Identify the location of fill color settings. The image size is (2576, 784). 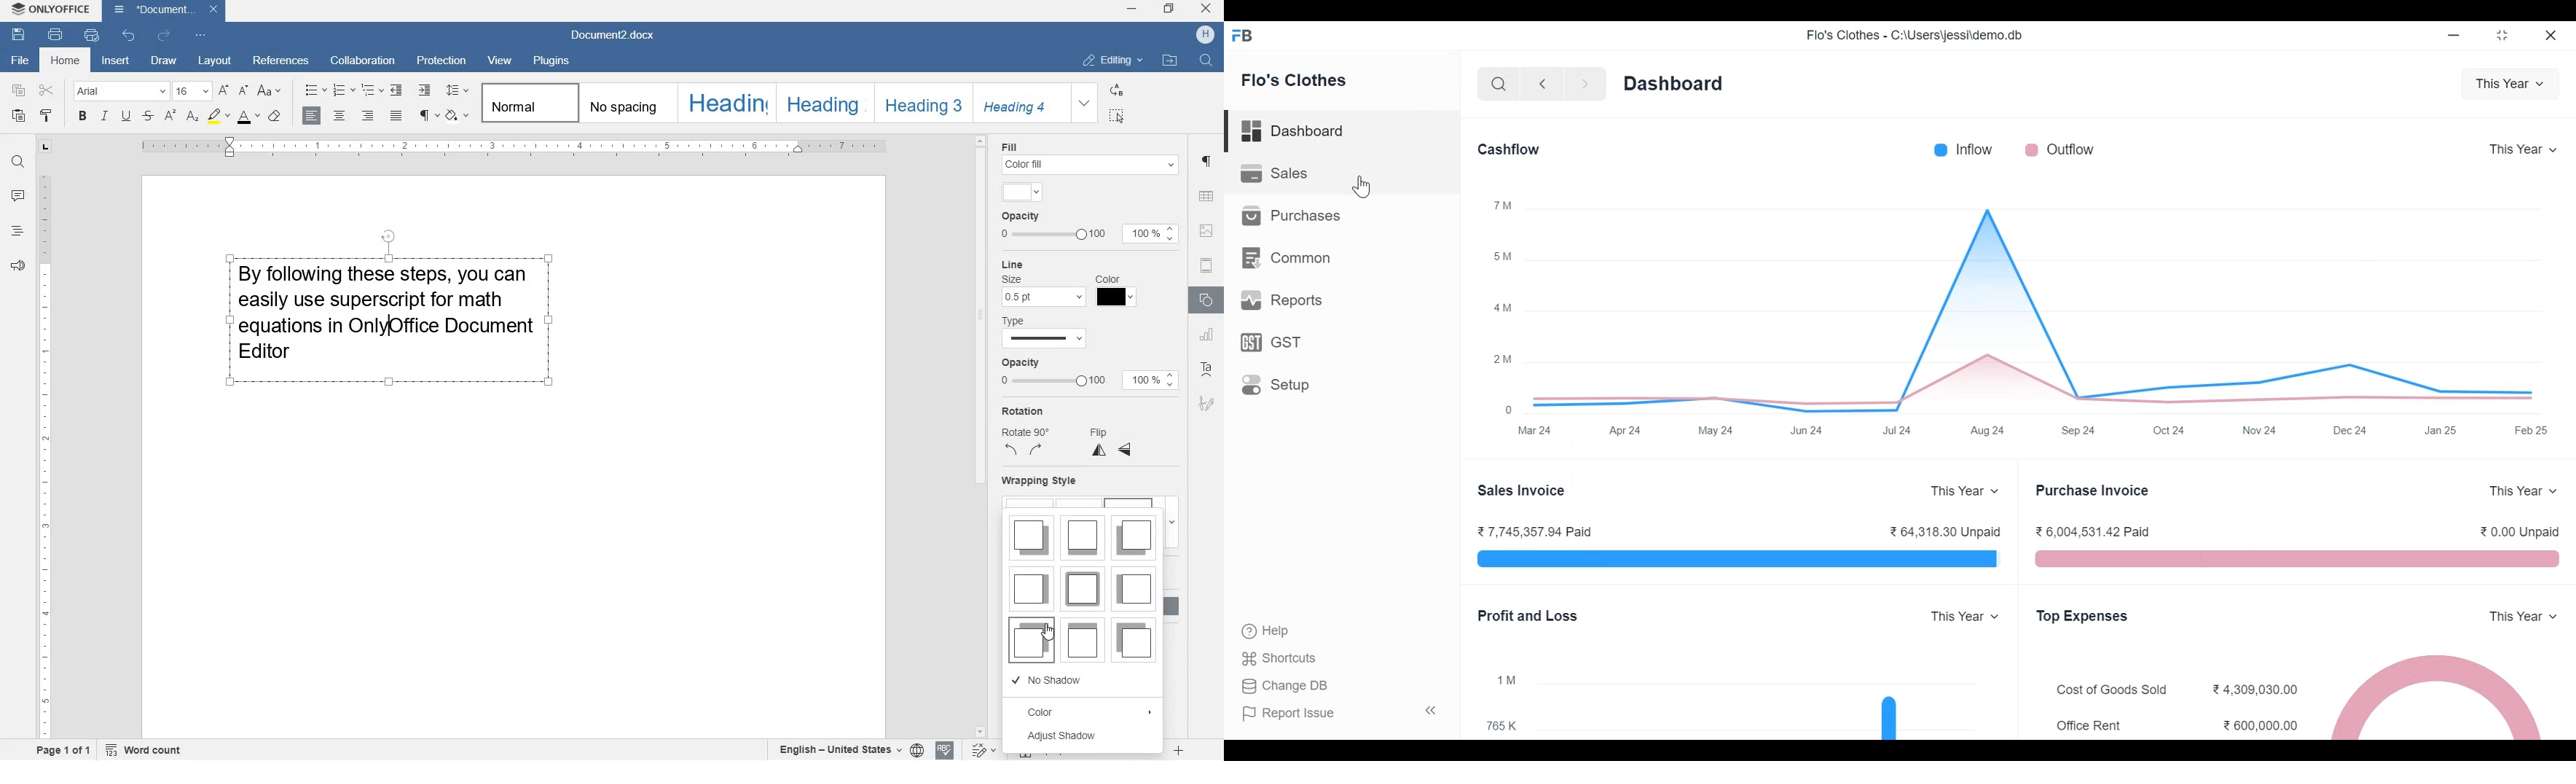
(1088, 157).